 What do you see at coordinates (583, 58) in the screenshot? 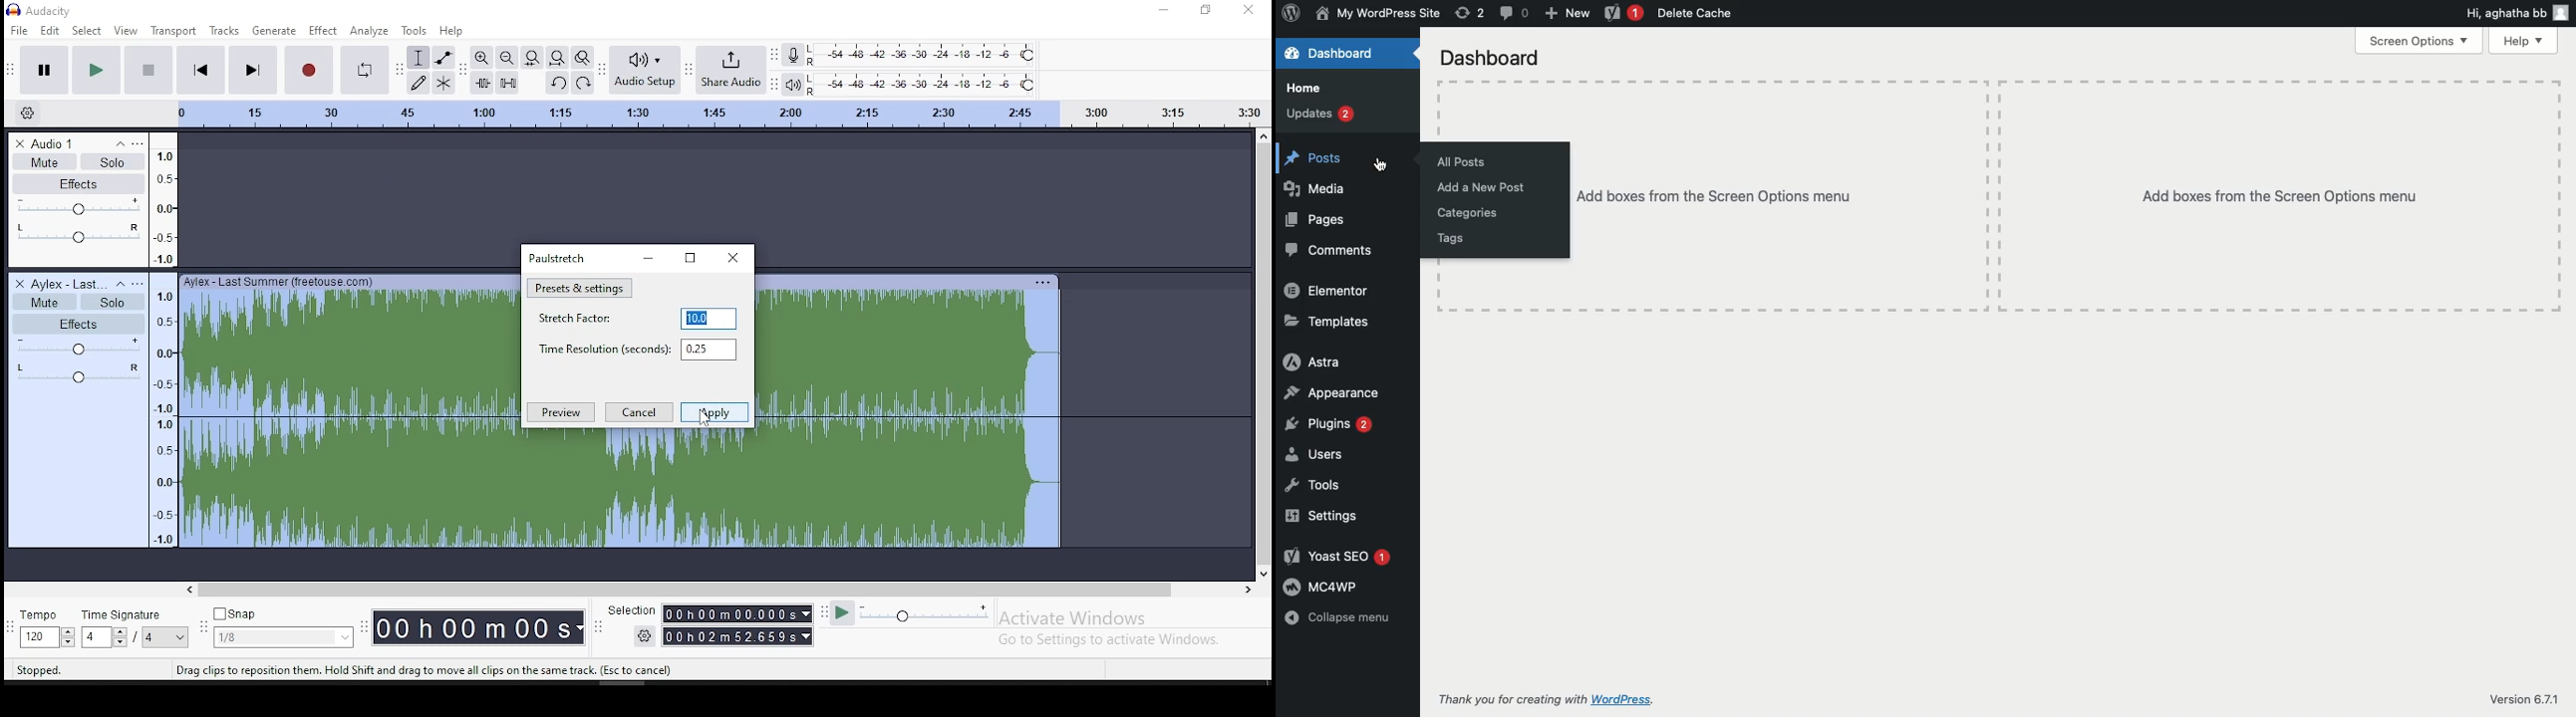
I see `zoom toggle` at bounding box center [583, 58].